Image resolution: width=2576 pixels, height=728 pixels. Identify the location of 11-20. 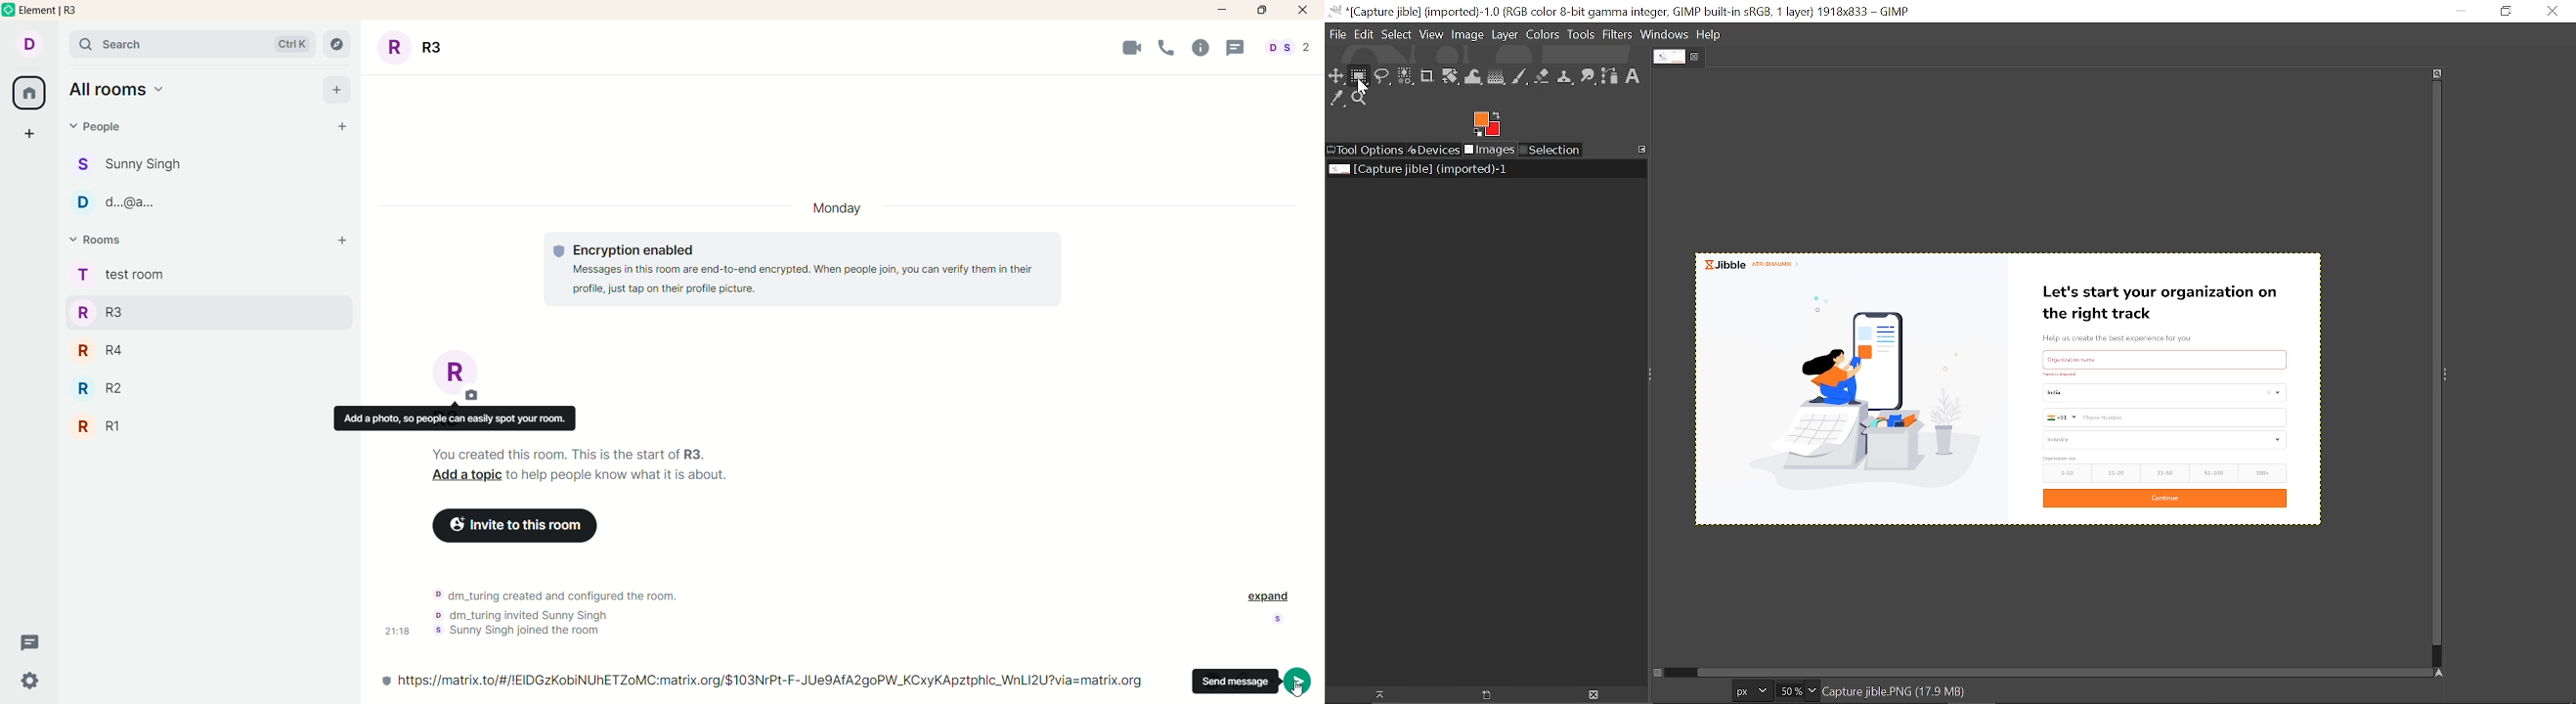
(2115, 473).